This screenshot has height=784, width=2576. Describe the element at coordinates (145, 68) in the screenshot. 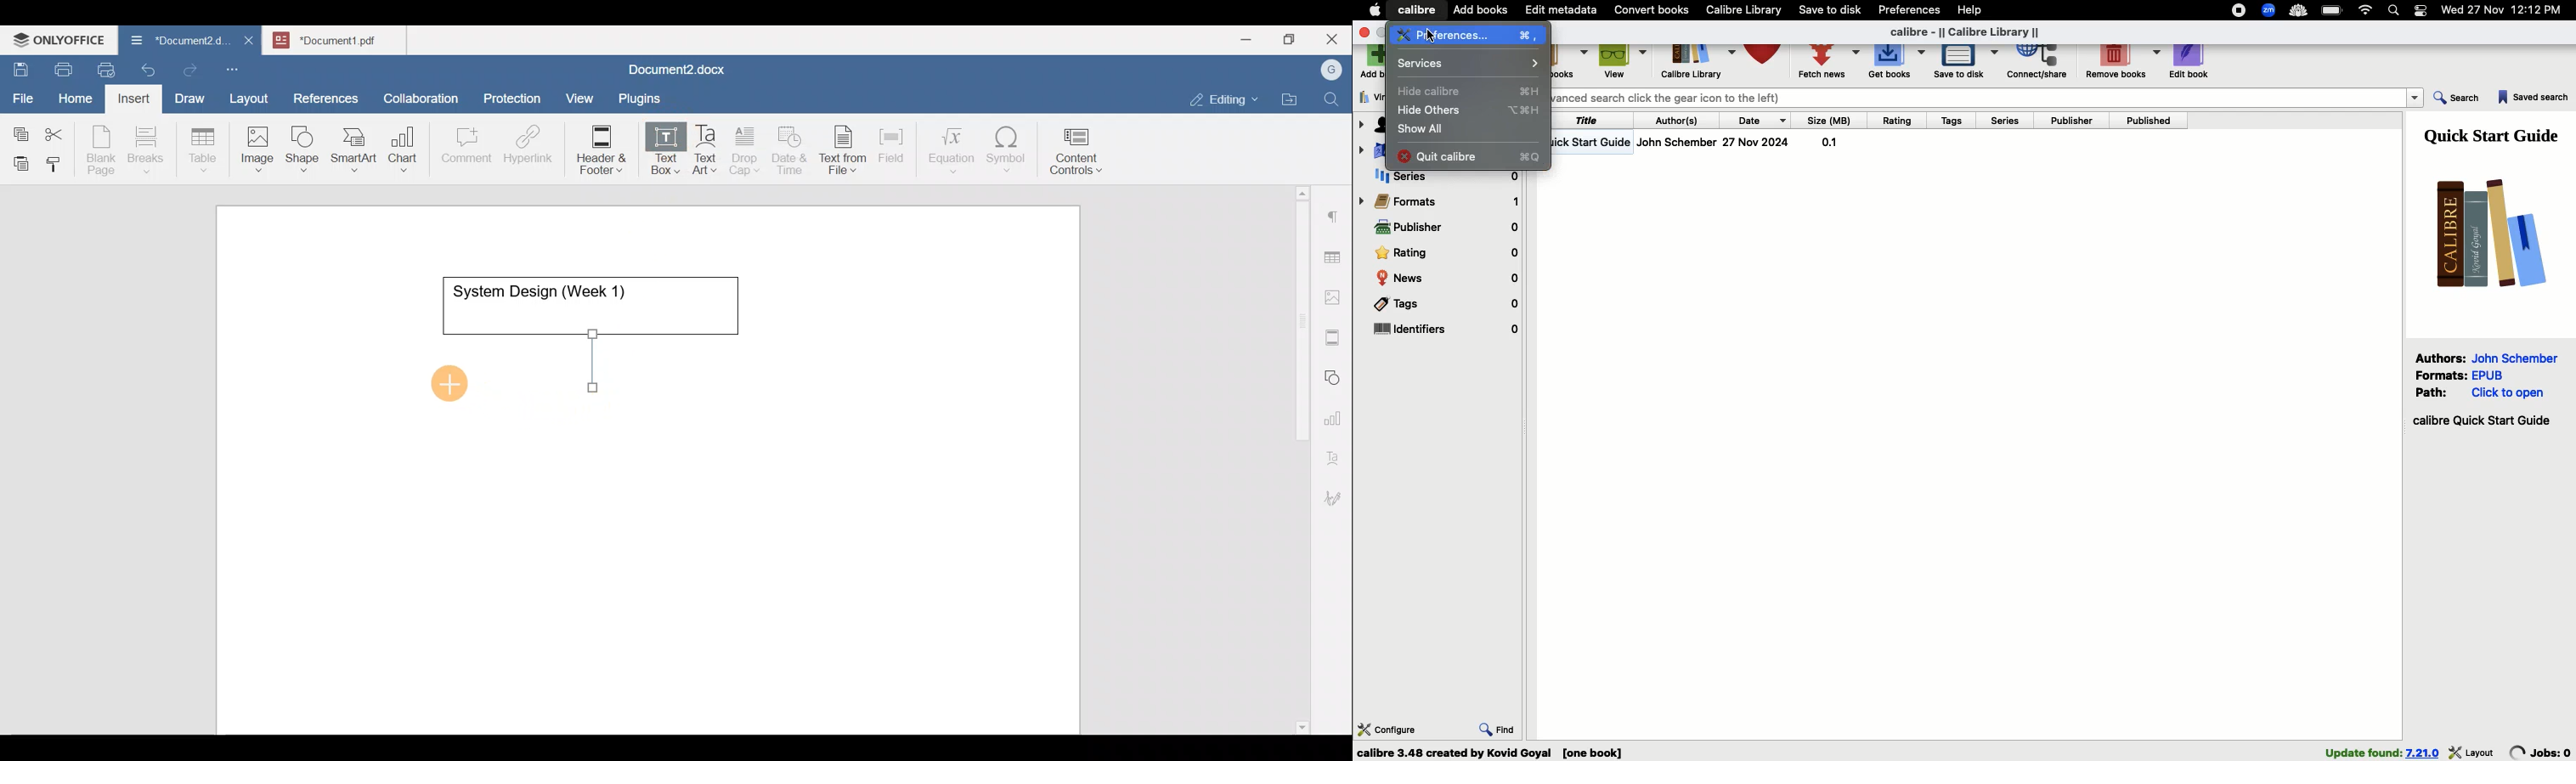

I see `Undo` at that location.